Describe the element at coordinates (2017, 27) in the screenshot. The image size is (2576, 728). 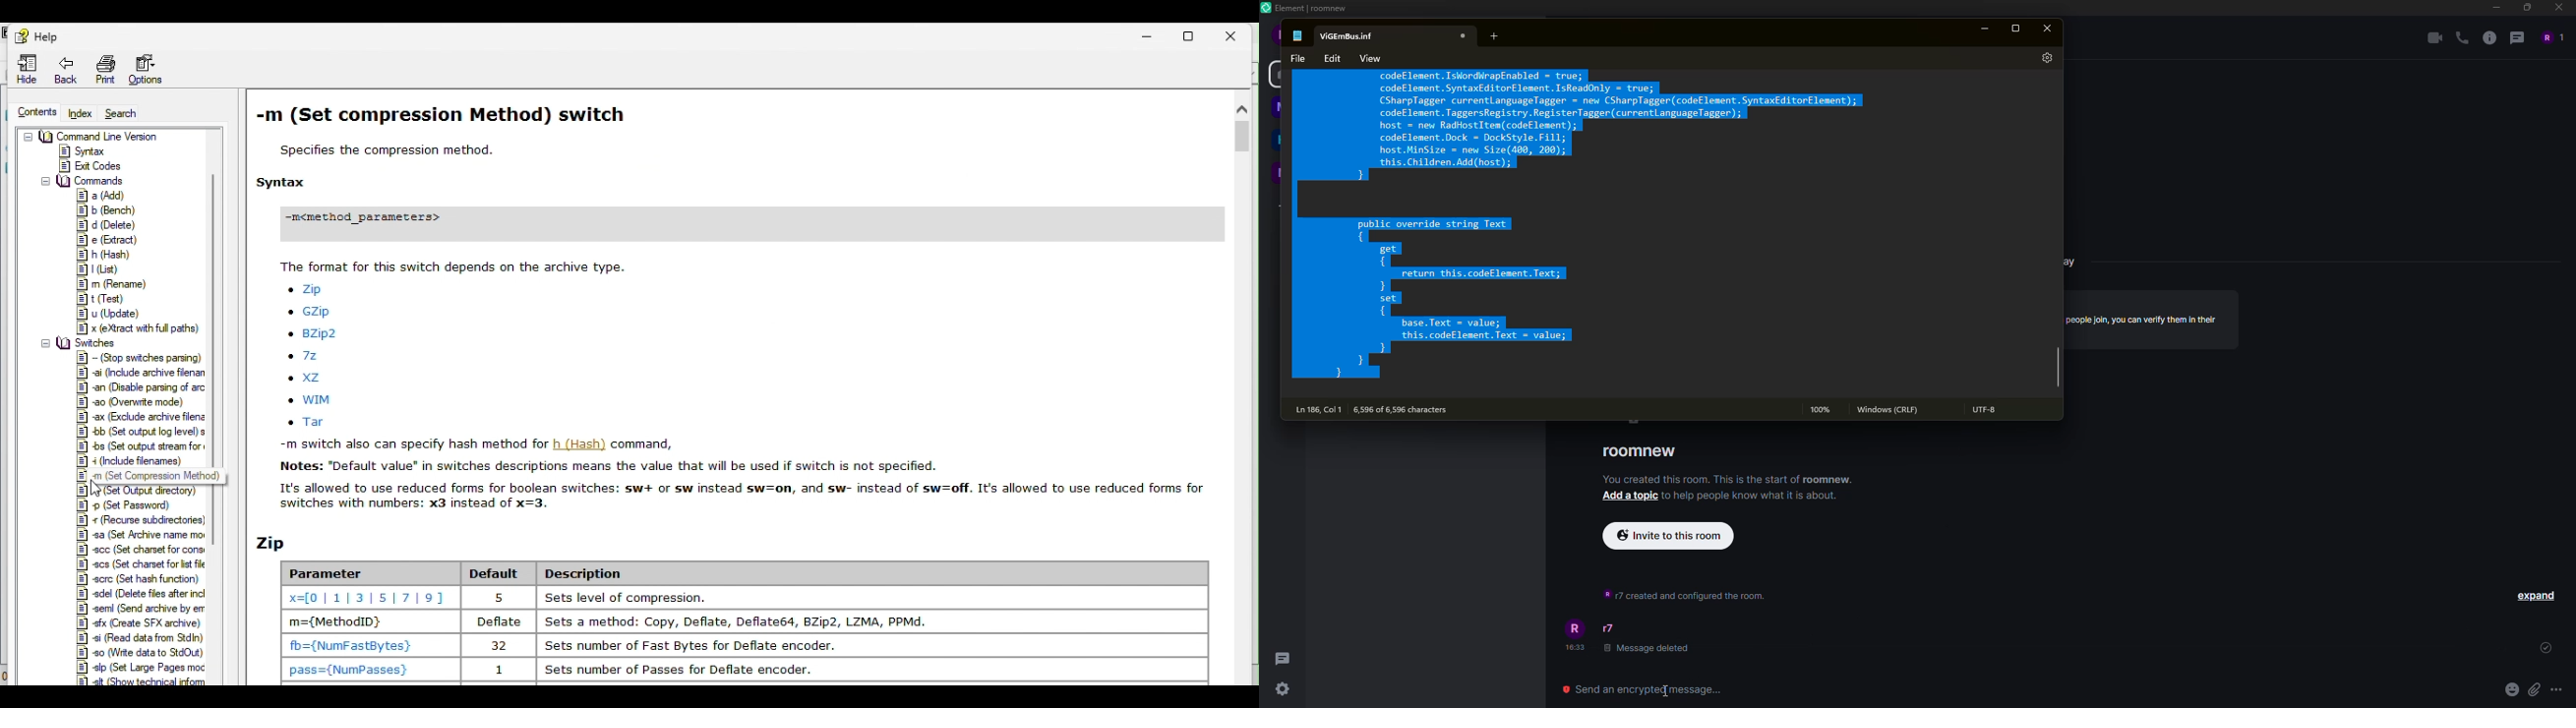
I see `maximize` at that location.